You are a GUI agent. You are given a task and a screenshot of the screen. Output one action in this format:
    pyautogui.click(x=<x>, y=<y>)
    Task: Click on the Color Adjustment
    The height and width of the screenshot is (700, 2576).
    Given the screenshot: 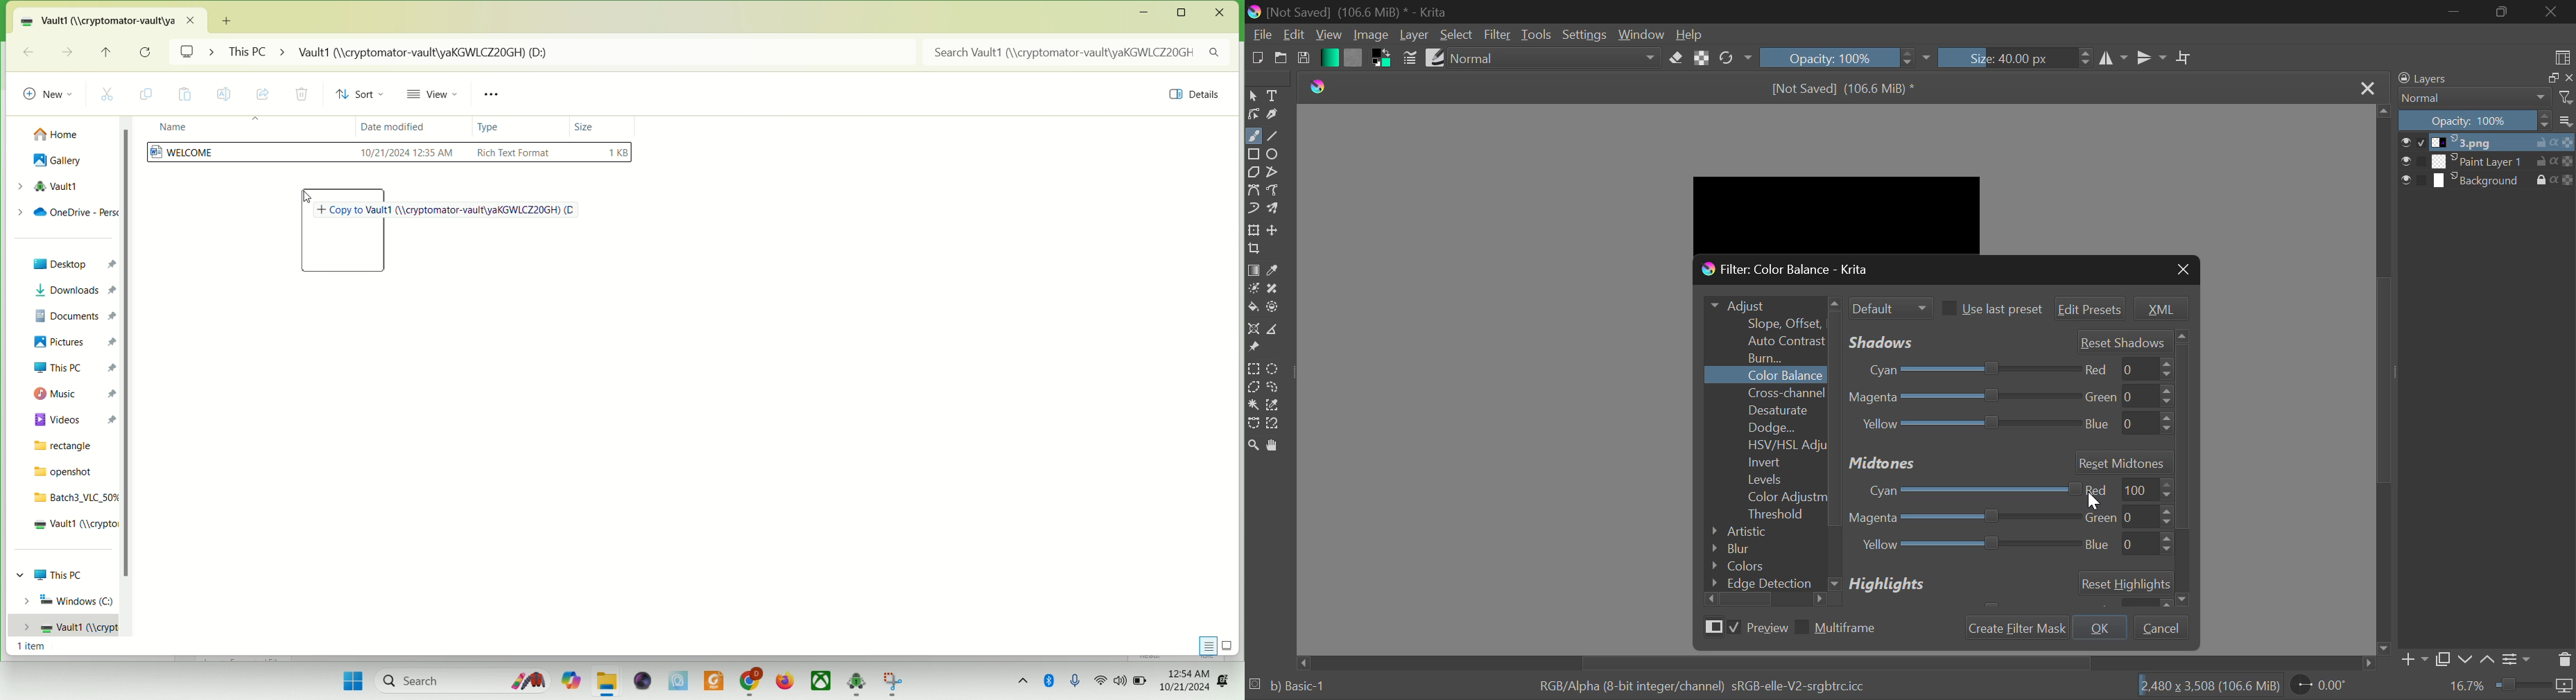 What is the action you would take?
    pyautogui.click(x=1766, y=497)
    